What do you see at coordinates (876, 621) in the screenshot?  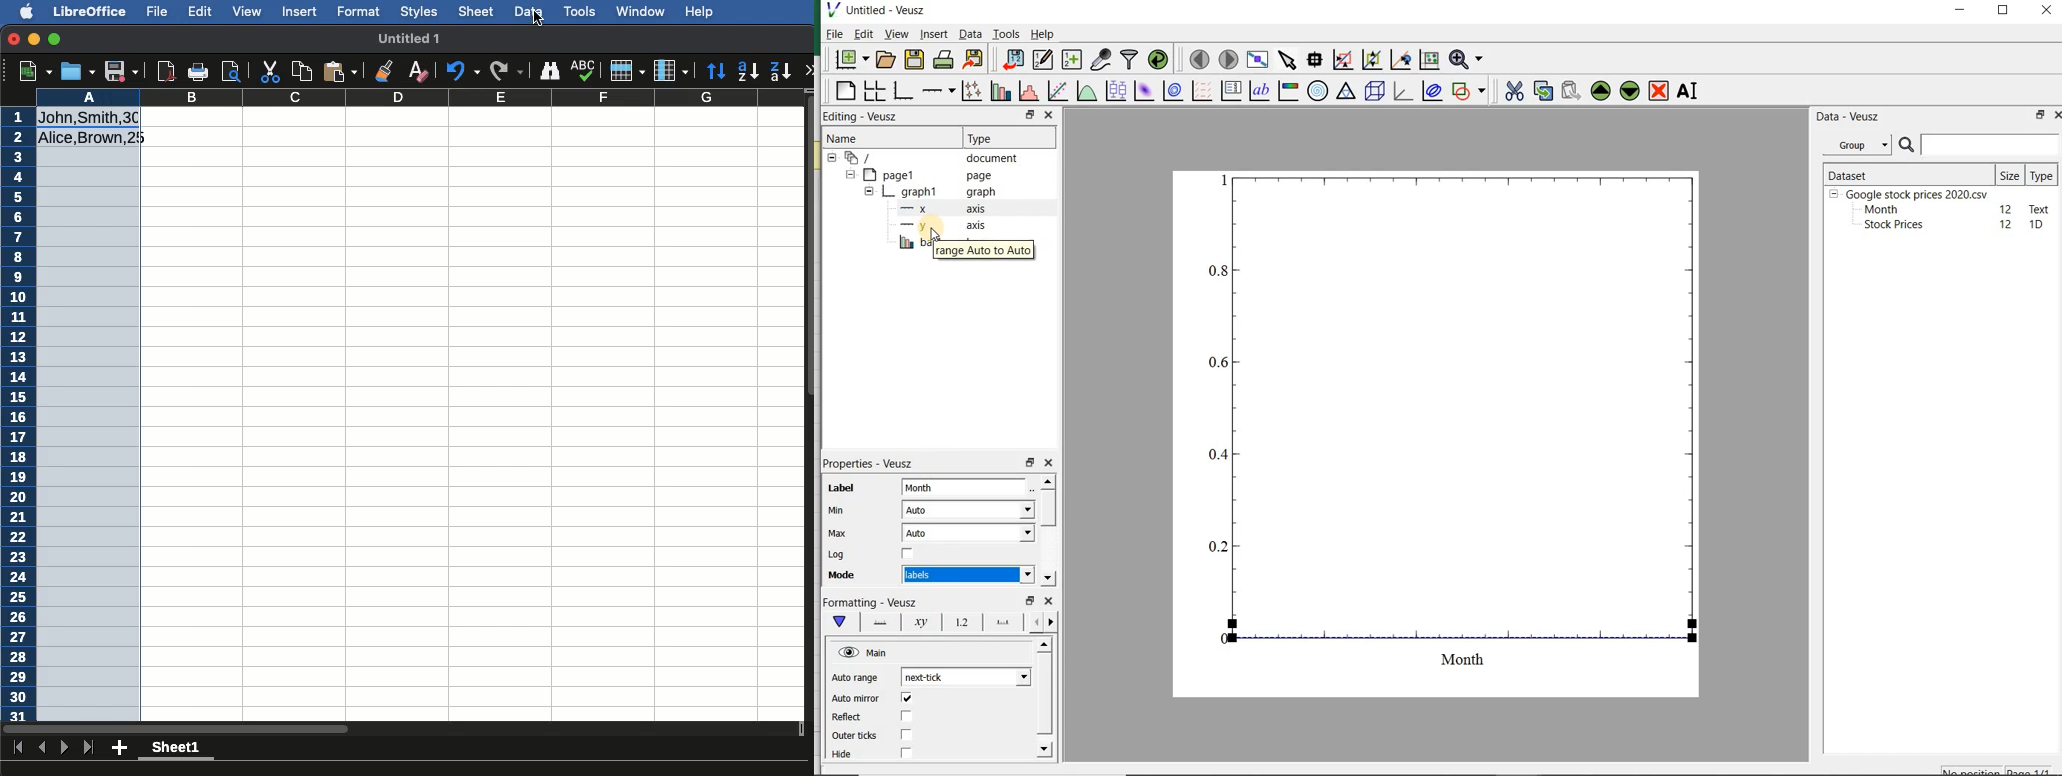 I see `axis line` at bounding box center [876, 621].